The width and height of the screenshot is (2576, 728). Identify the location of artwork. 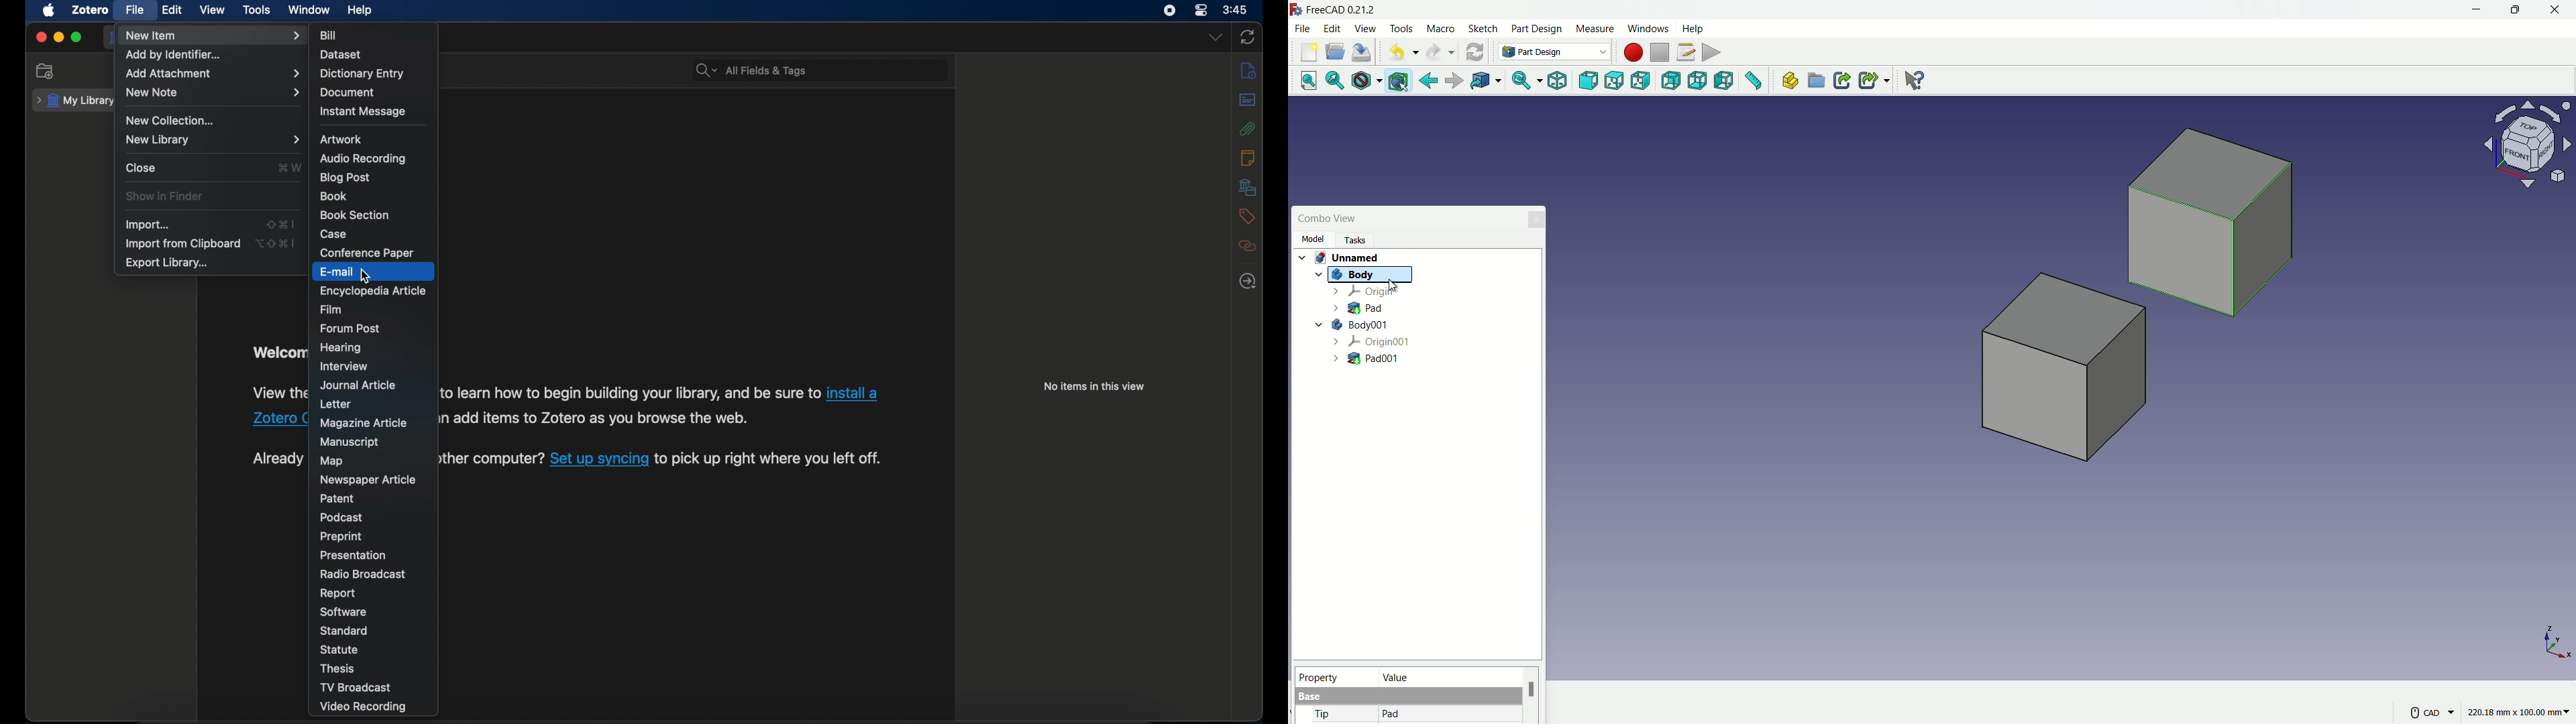
(342, 139).